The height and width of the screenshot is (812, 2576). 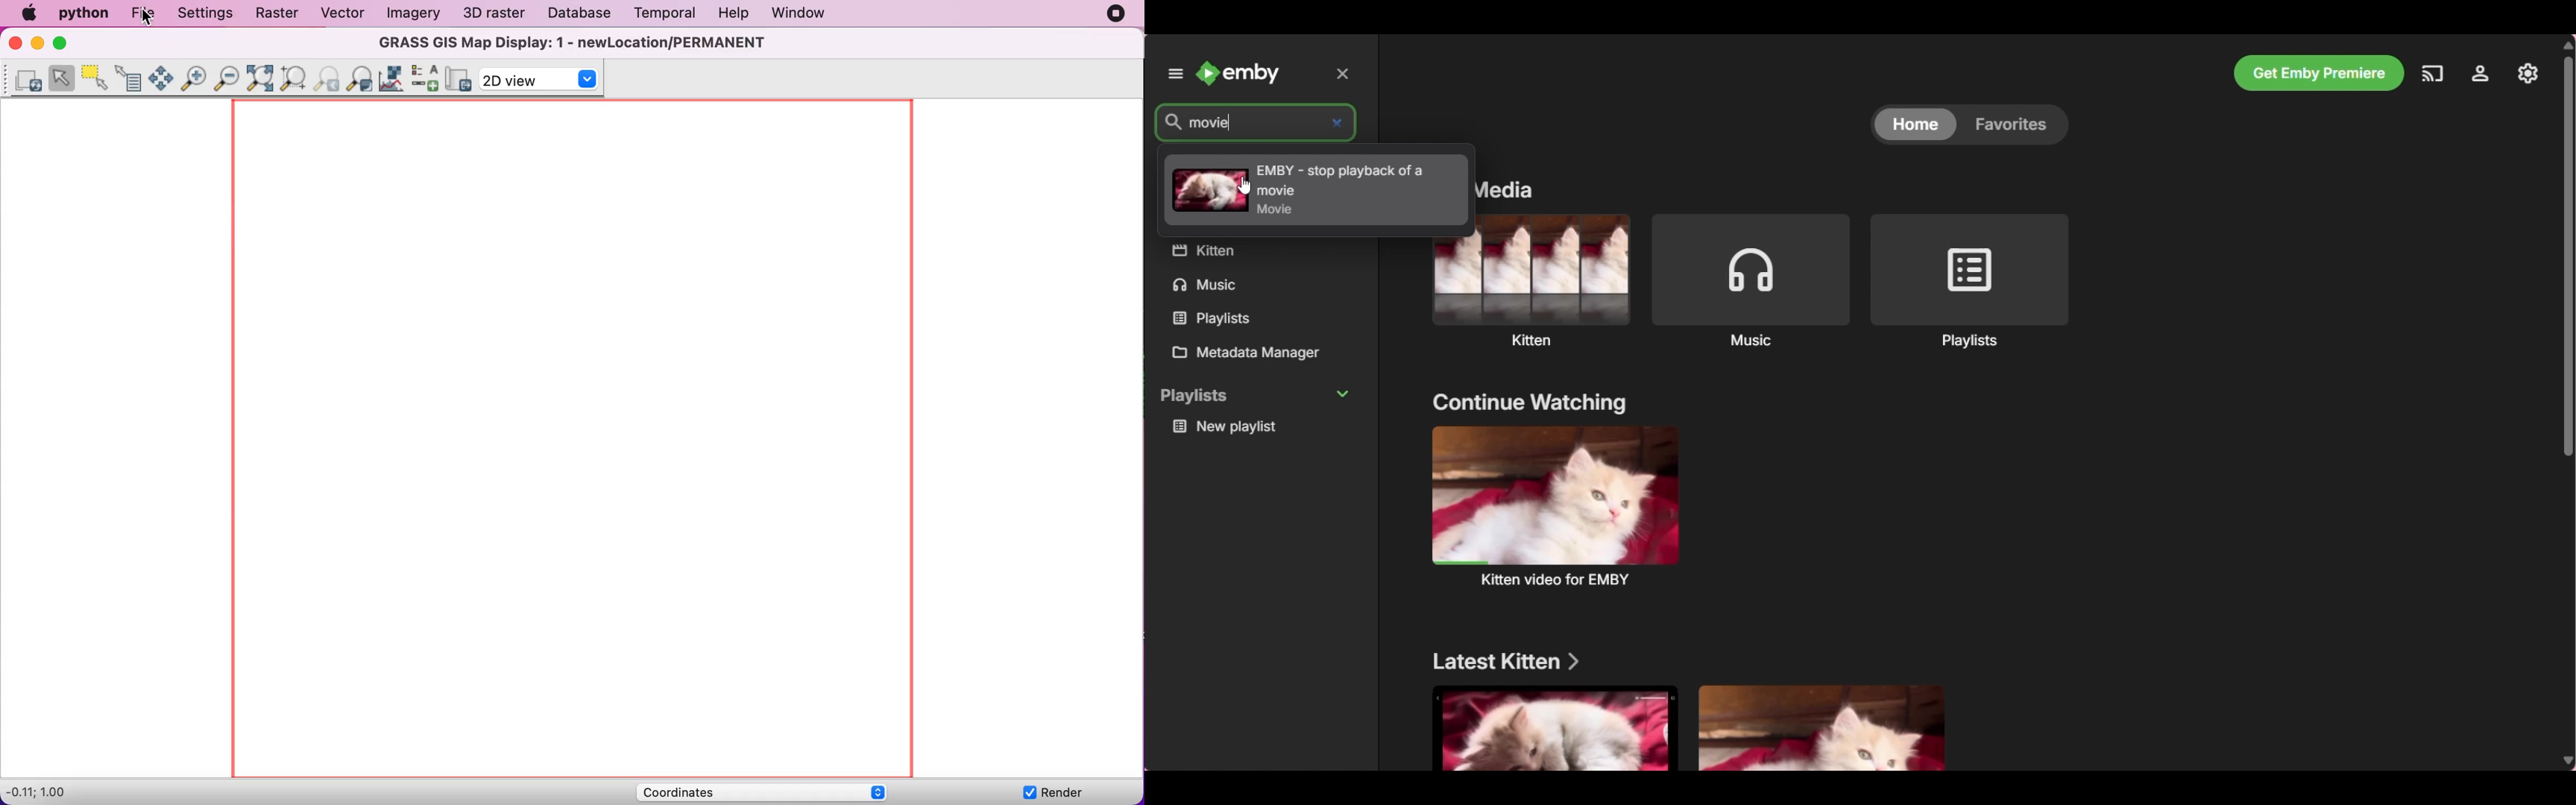 What do you see at coordinates (1531, 280) in the screenshot?
I see `Kitten` at bounding box center [1531, 280].